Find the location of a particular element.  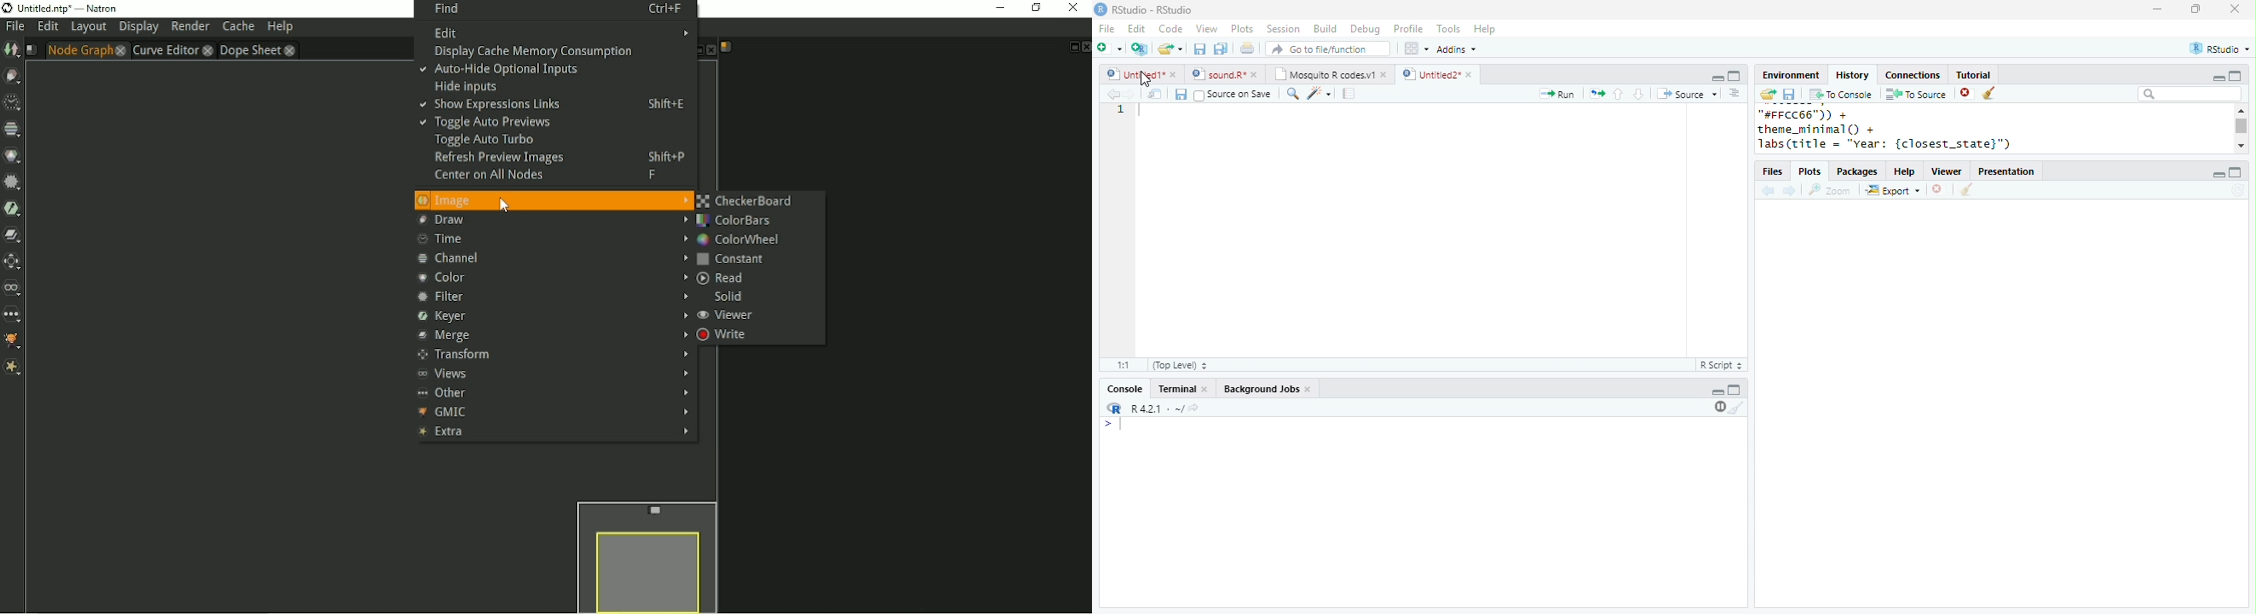

close is located at coordinates (1256, 75).